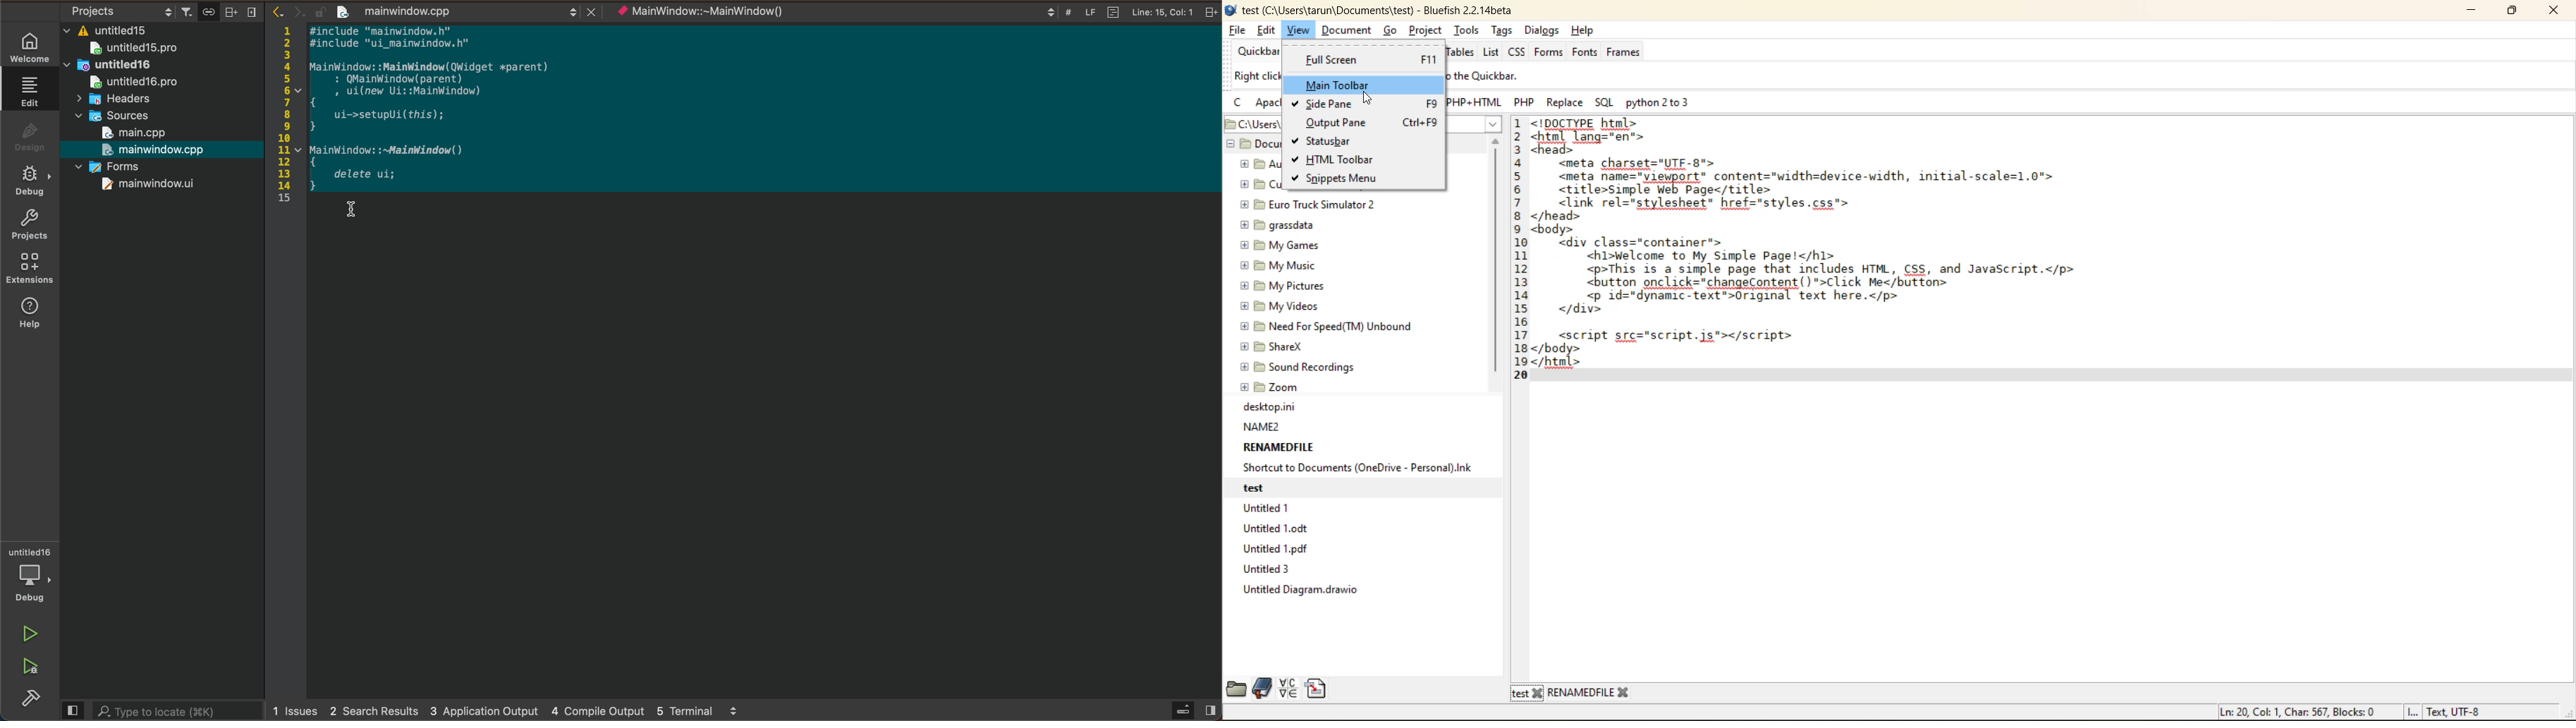  Describe the element at coordinates (1479, 102) in the screenshot. I see `php html` at that location.